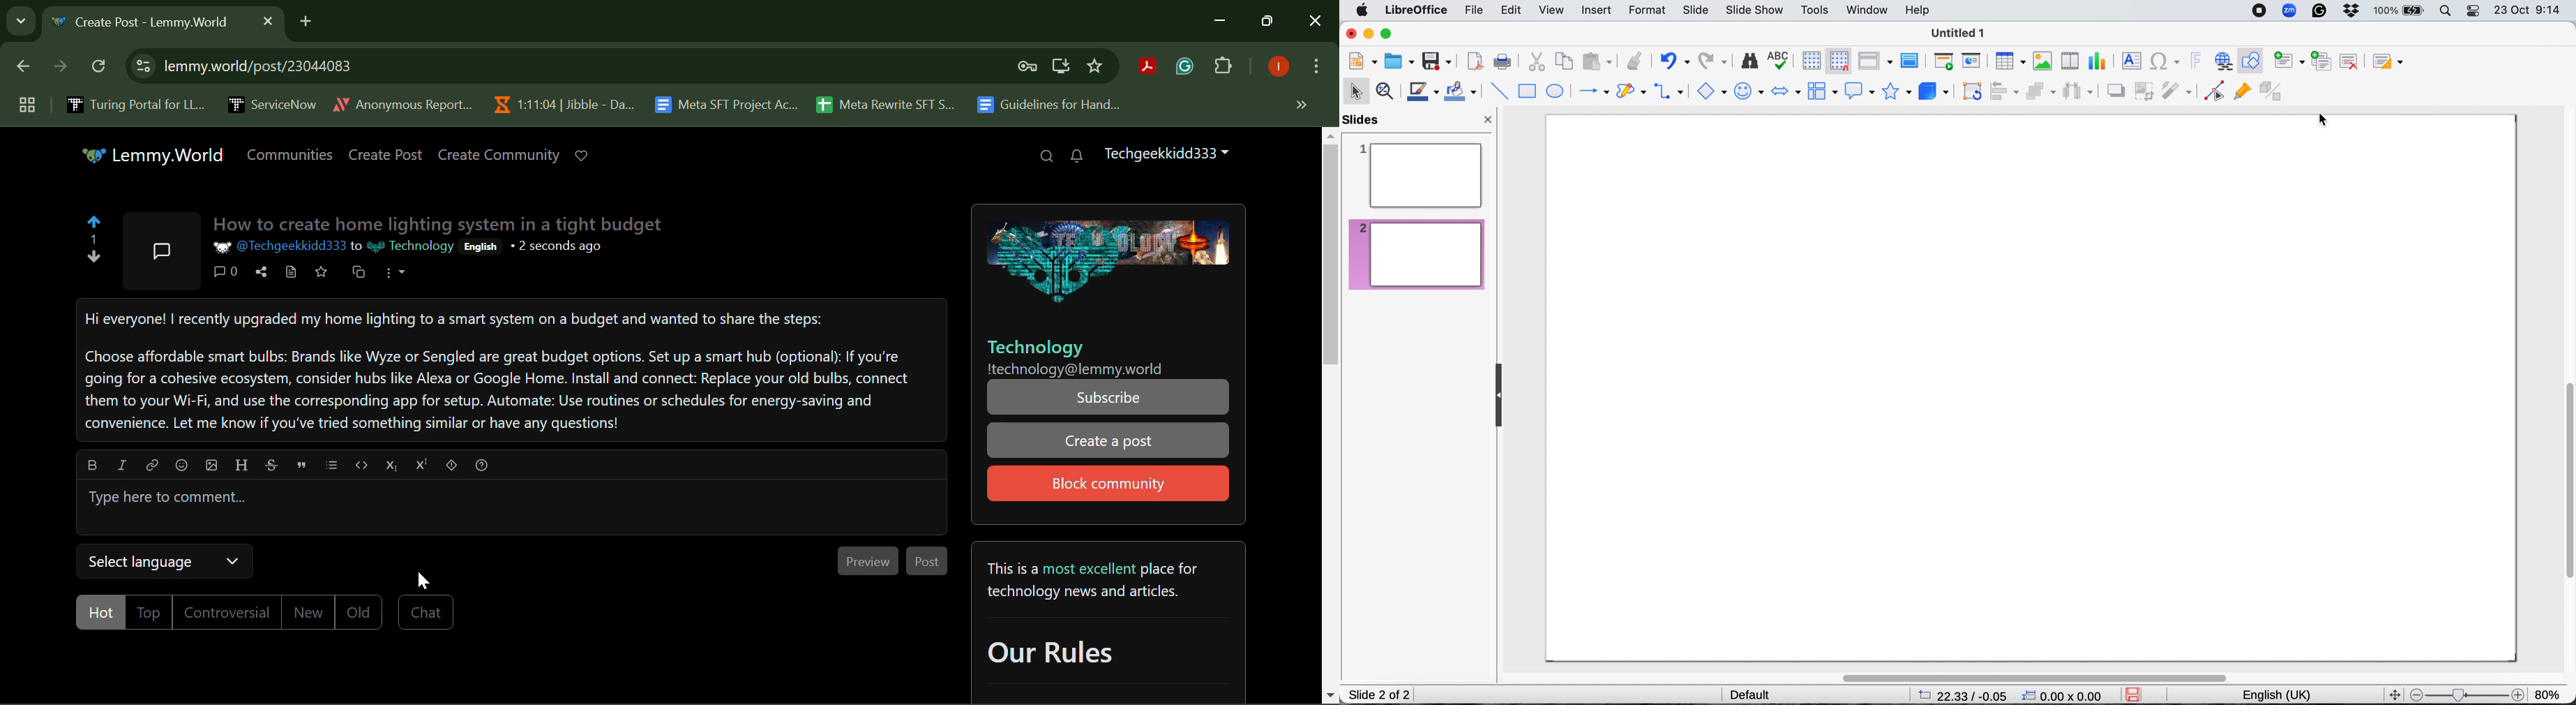 The image size is (2576, 728). I want to click on view, so click(1554, 11).